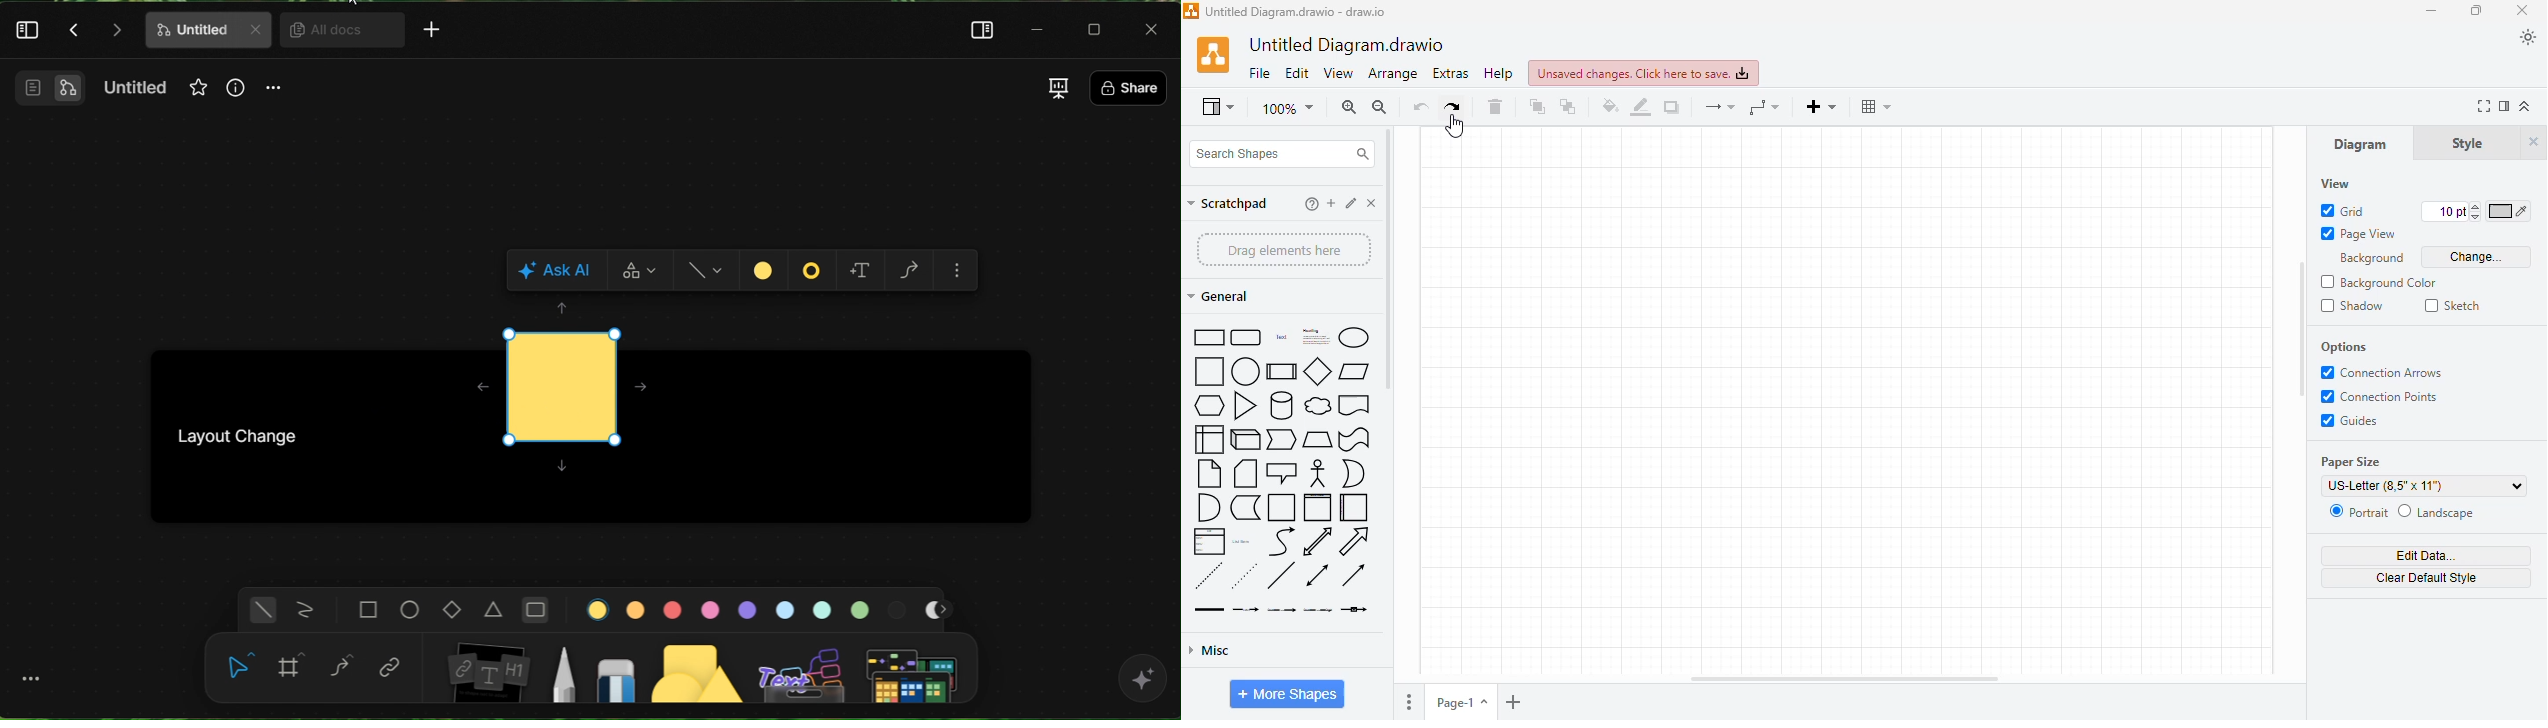 The height and width of the screenshot is (728, 2548). I want to click on list item, so click(1242, 541).